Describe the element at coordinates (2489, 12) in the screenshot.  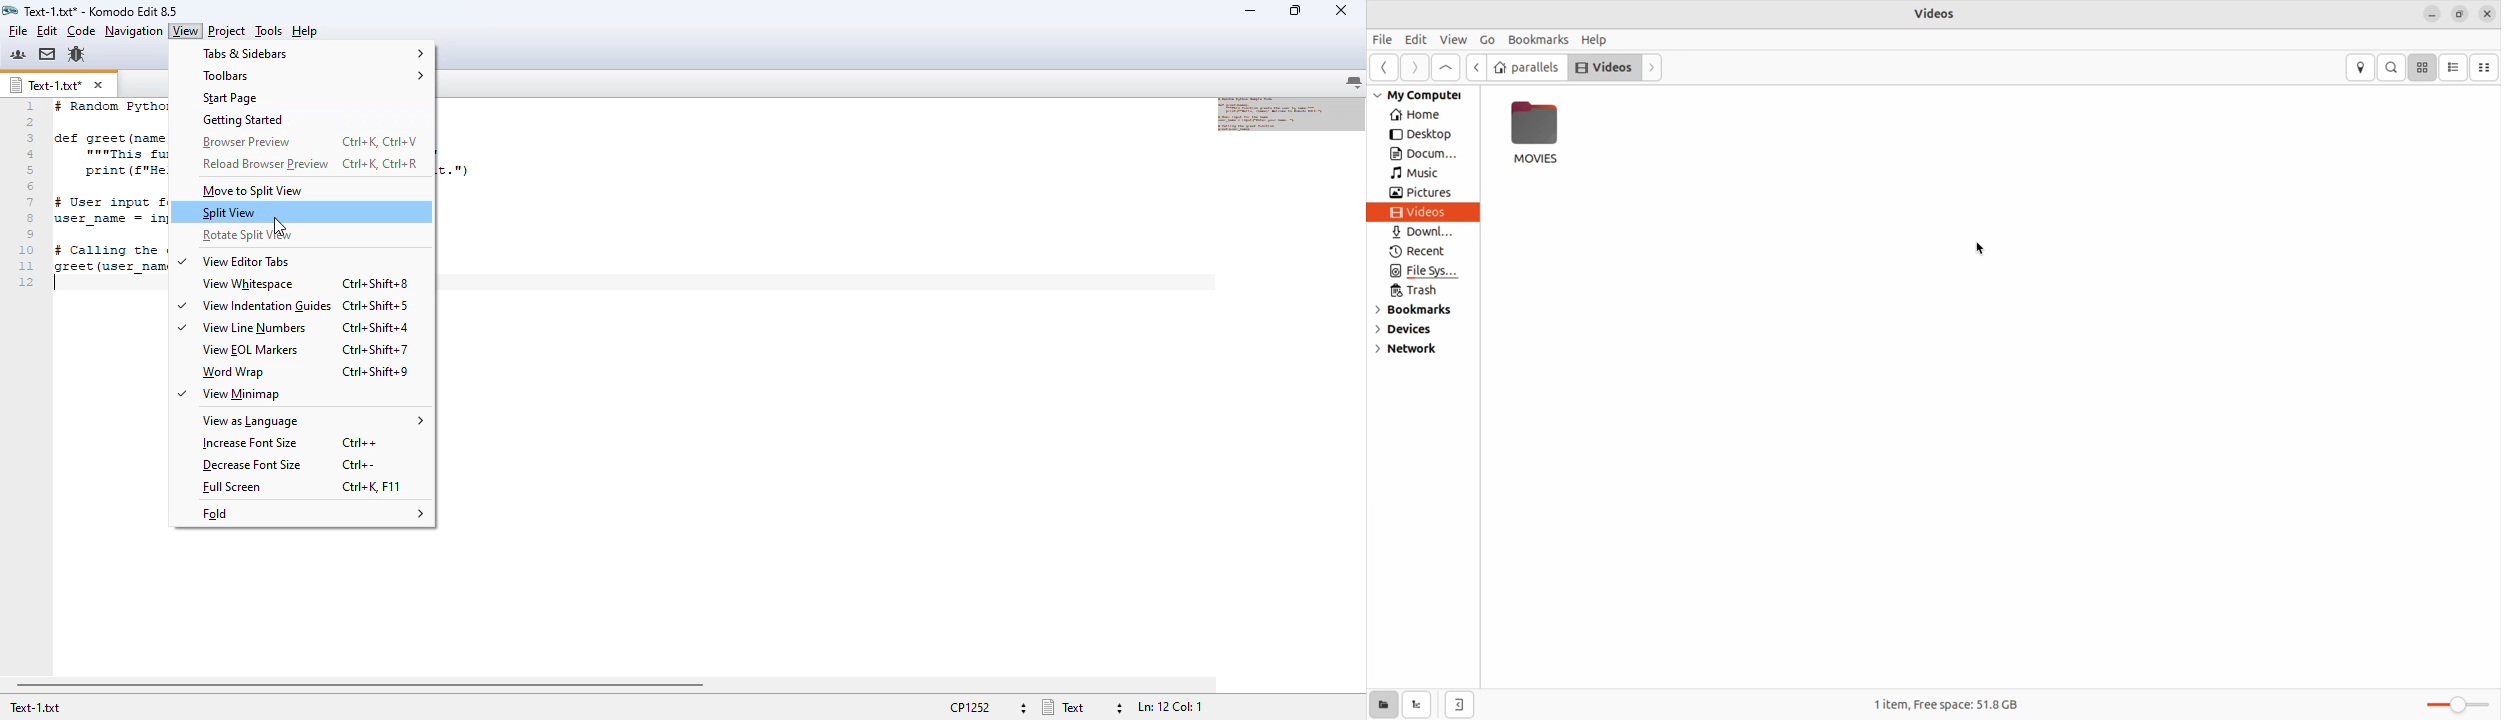
I see `close` at that location.